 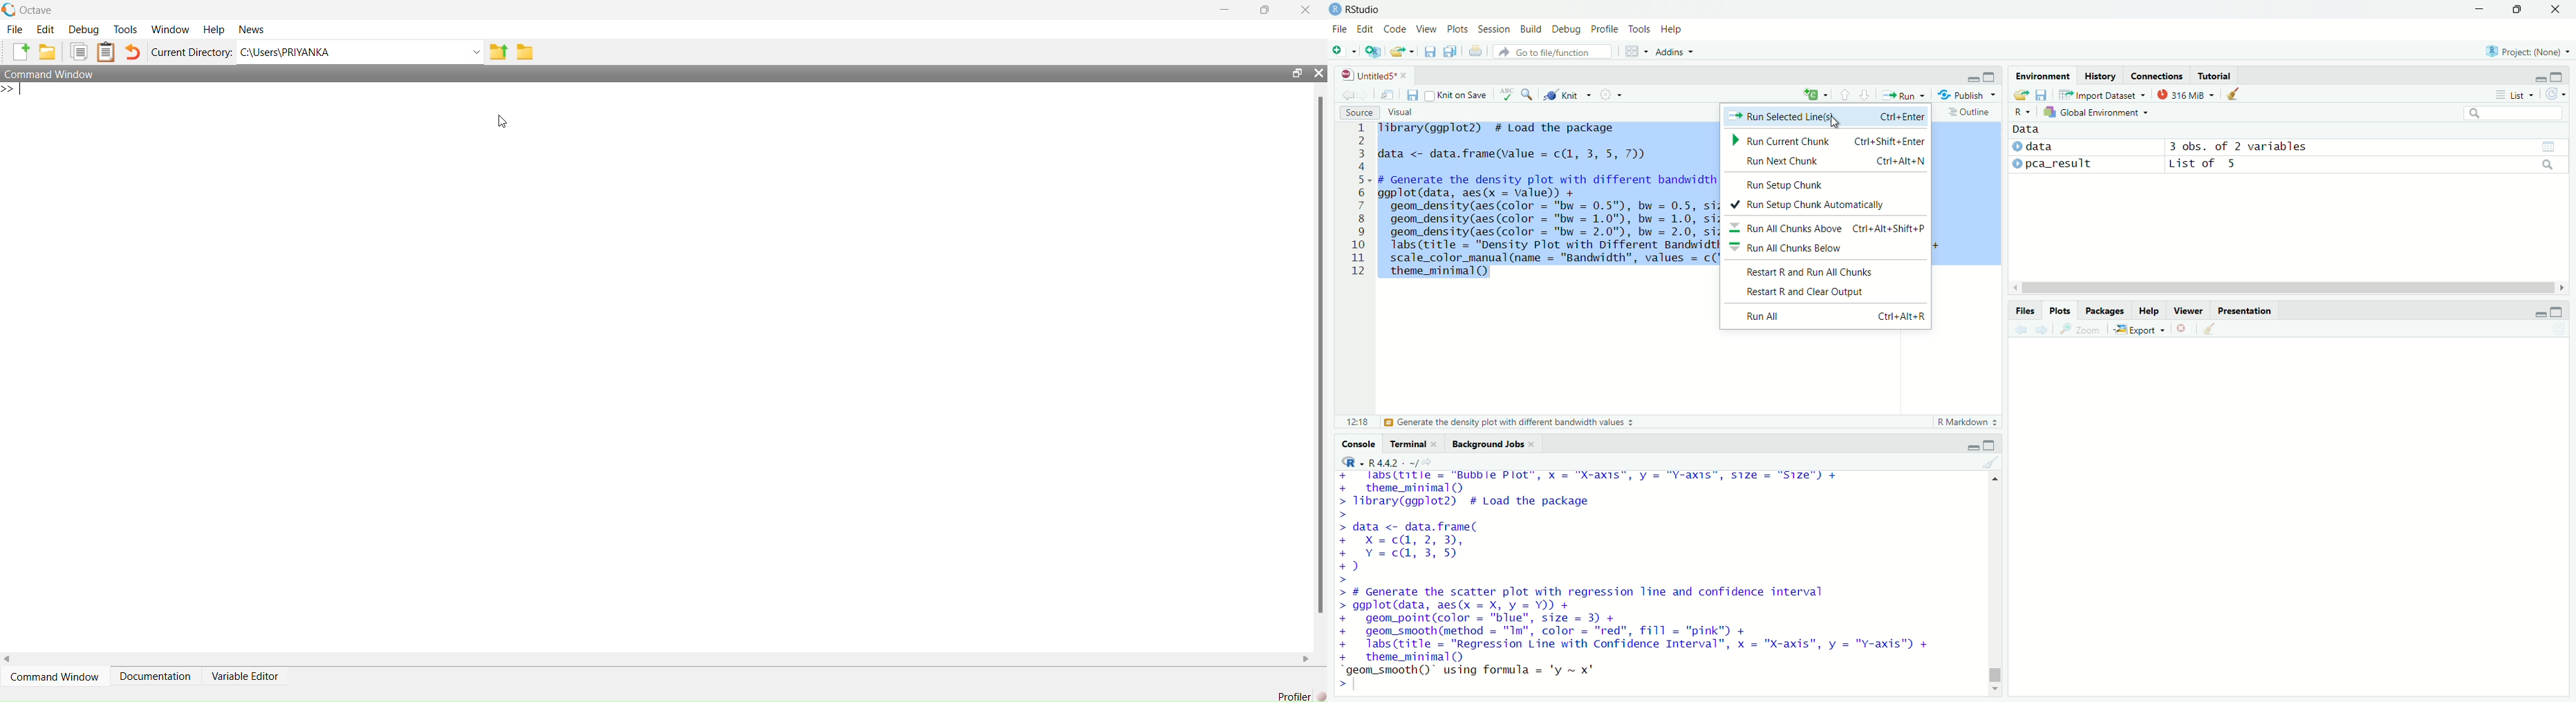 I want to click on Terminal, so click(x=1407, y=443).